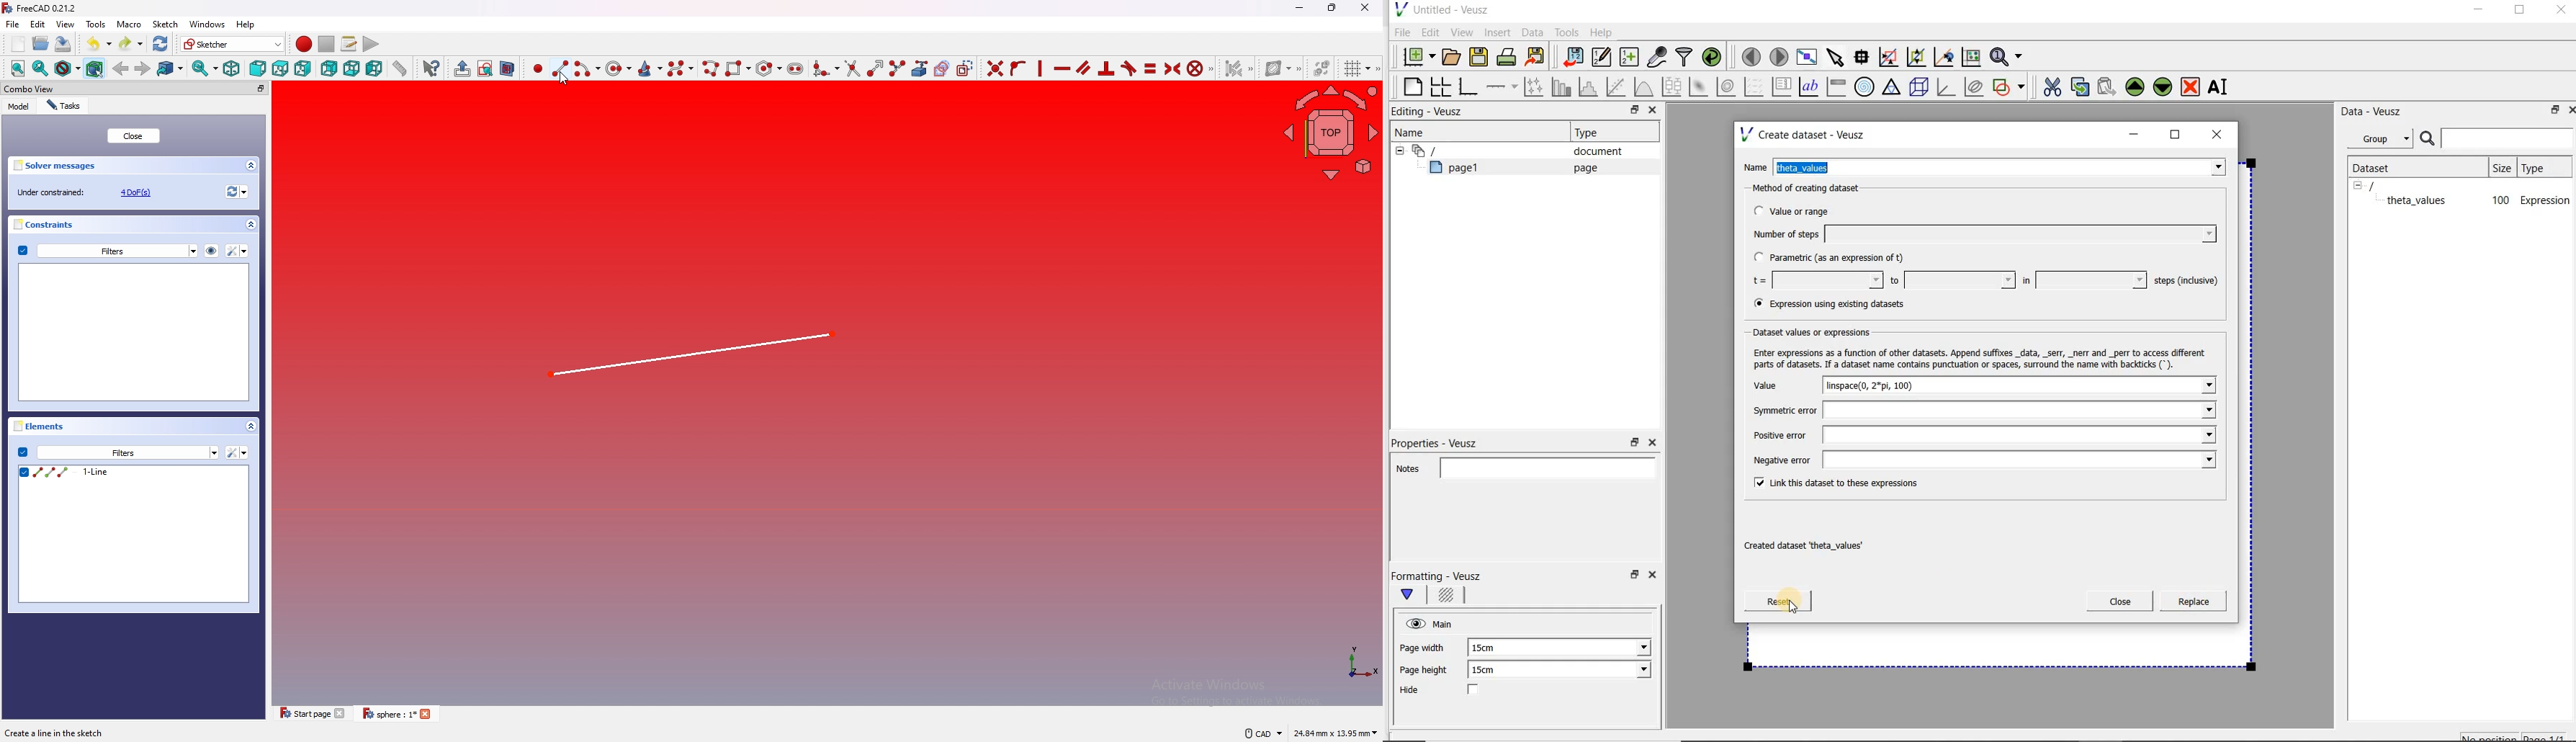 Image resolution: width=2576 pixels, height=756 pixels. Describe the element at coordinates (1562, 87) in the screenshot. I see `plot bar charts` at that location.